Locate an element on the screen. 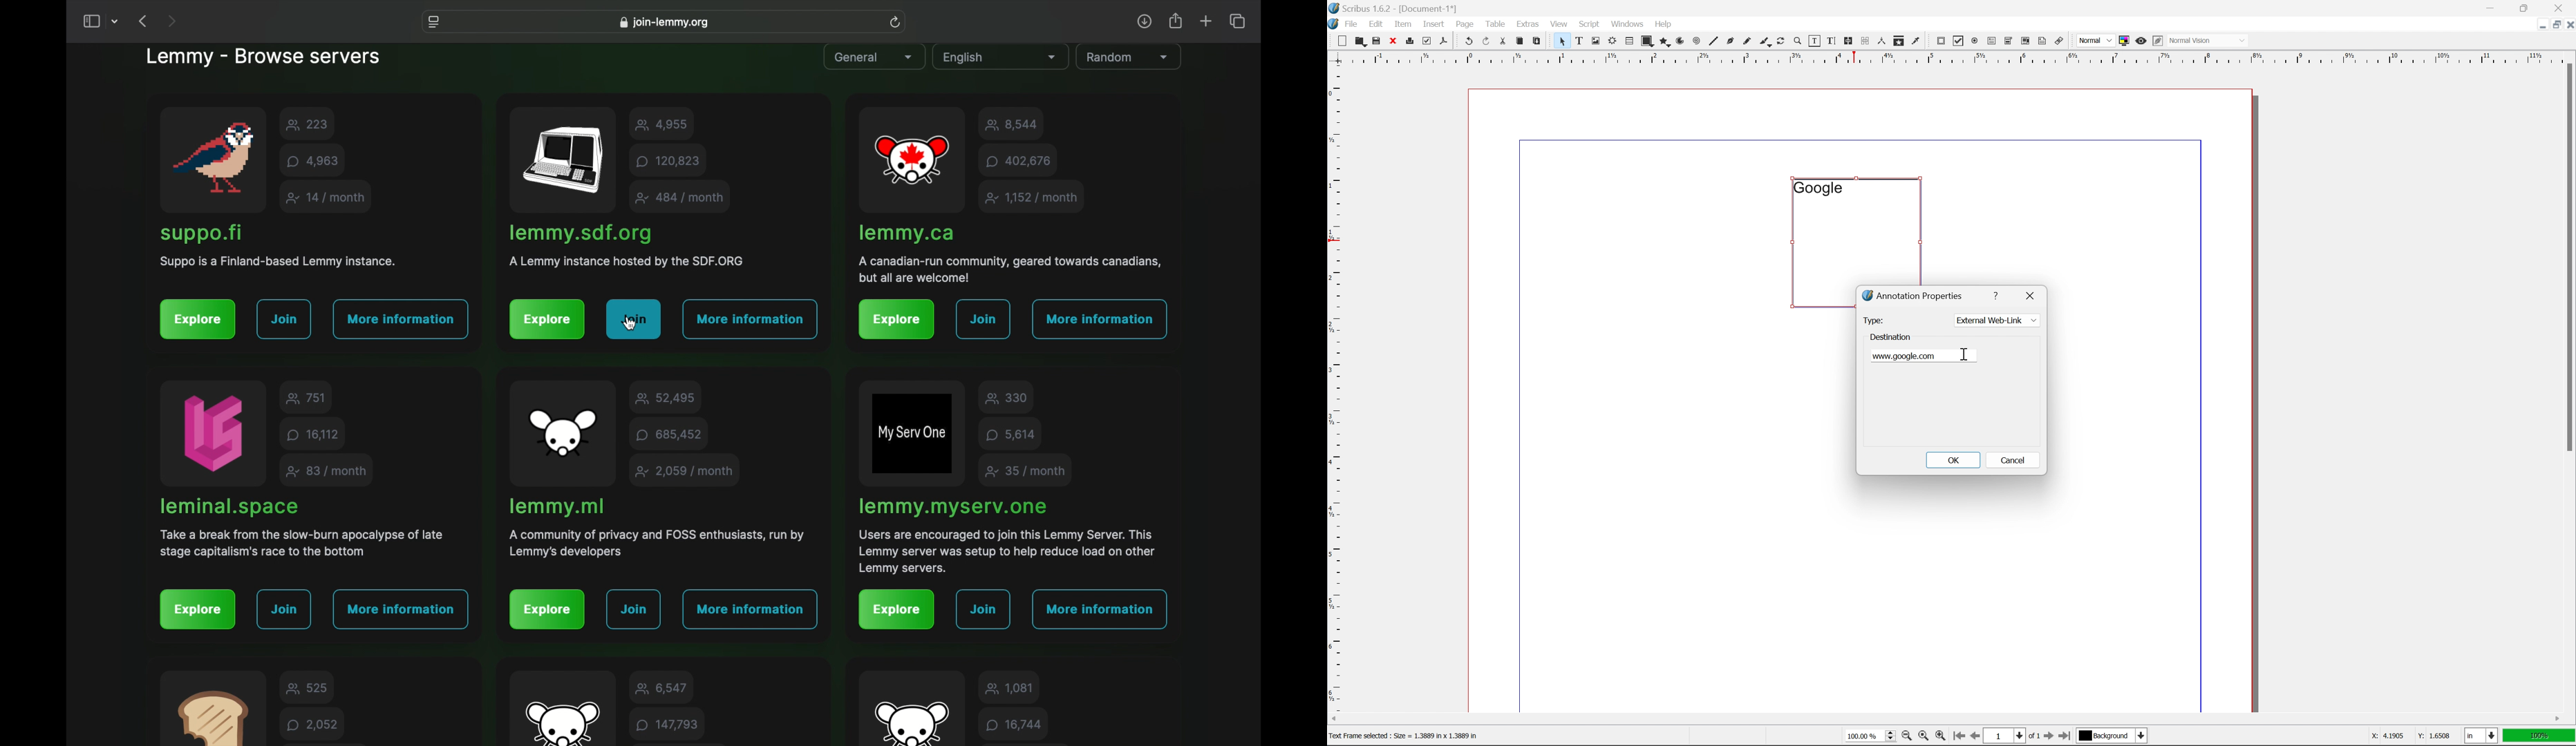 The height and width of the screenshot is (756, 2576). stat is located at coordinates (680, 198).